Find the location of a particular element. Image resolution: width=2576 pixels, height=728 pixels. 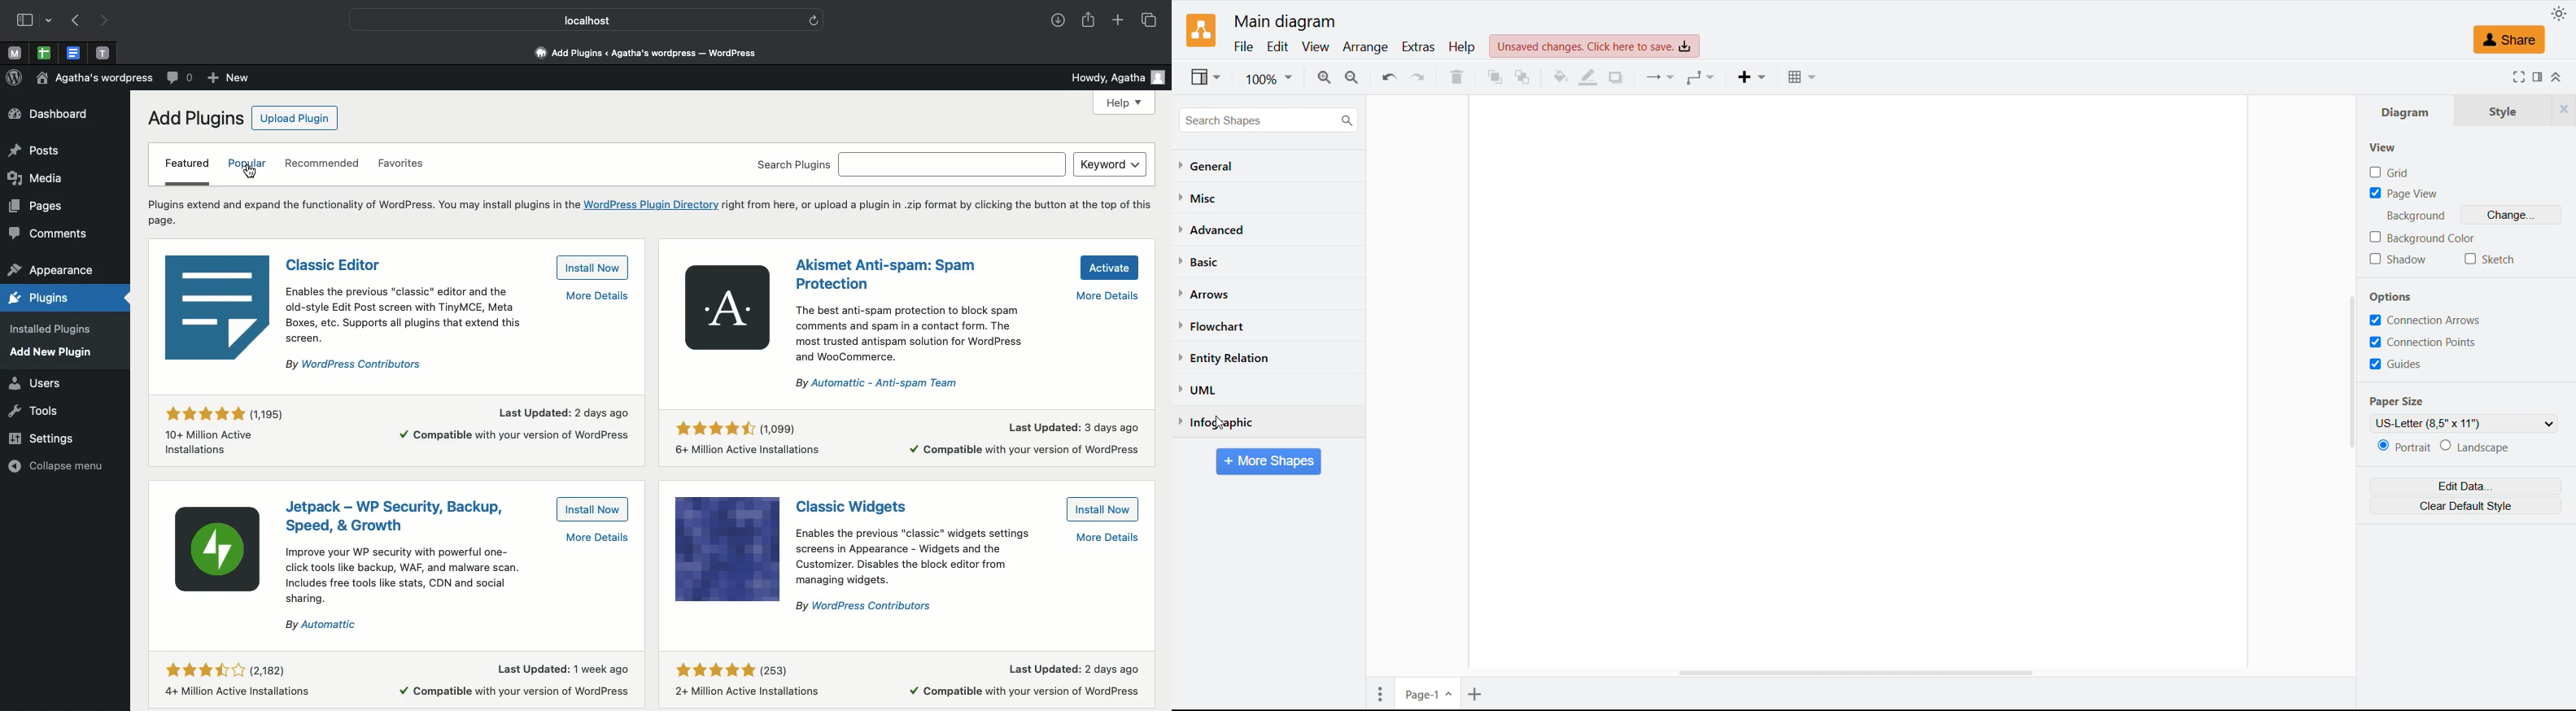

Line colour  is located at coordinates (1589, 78).